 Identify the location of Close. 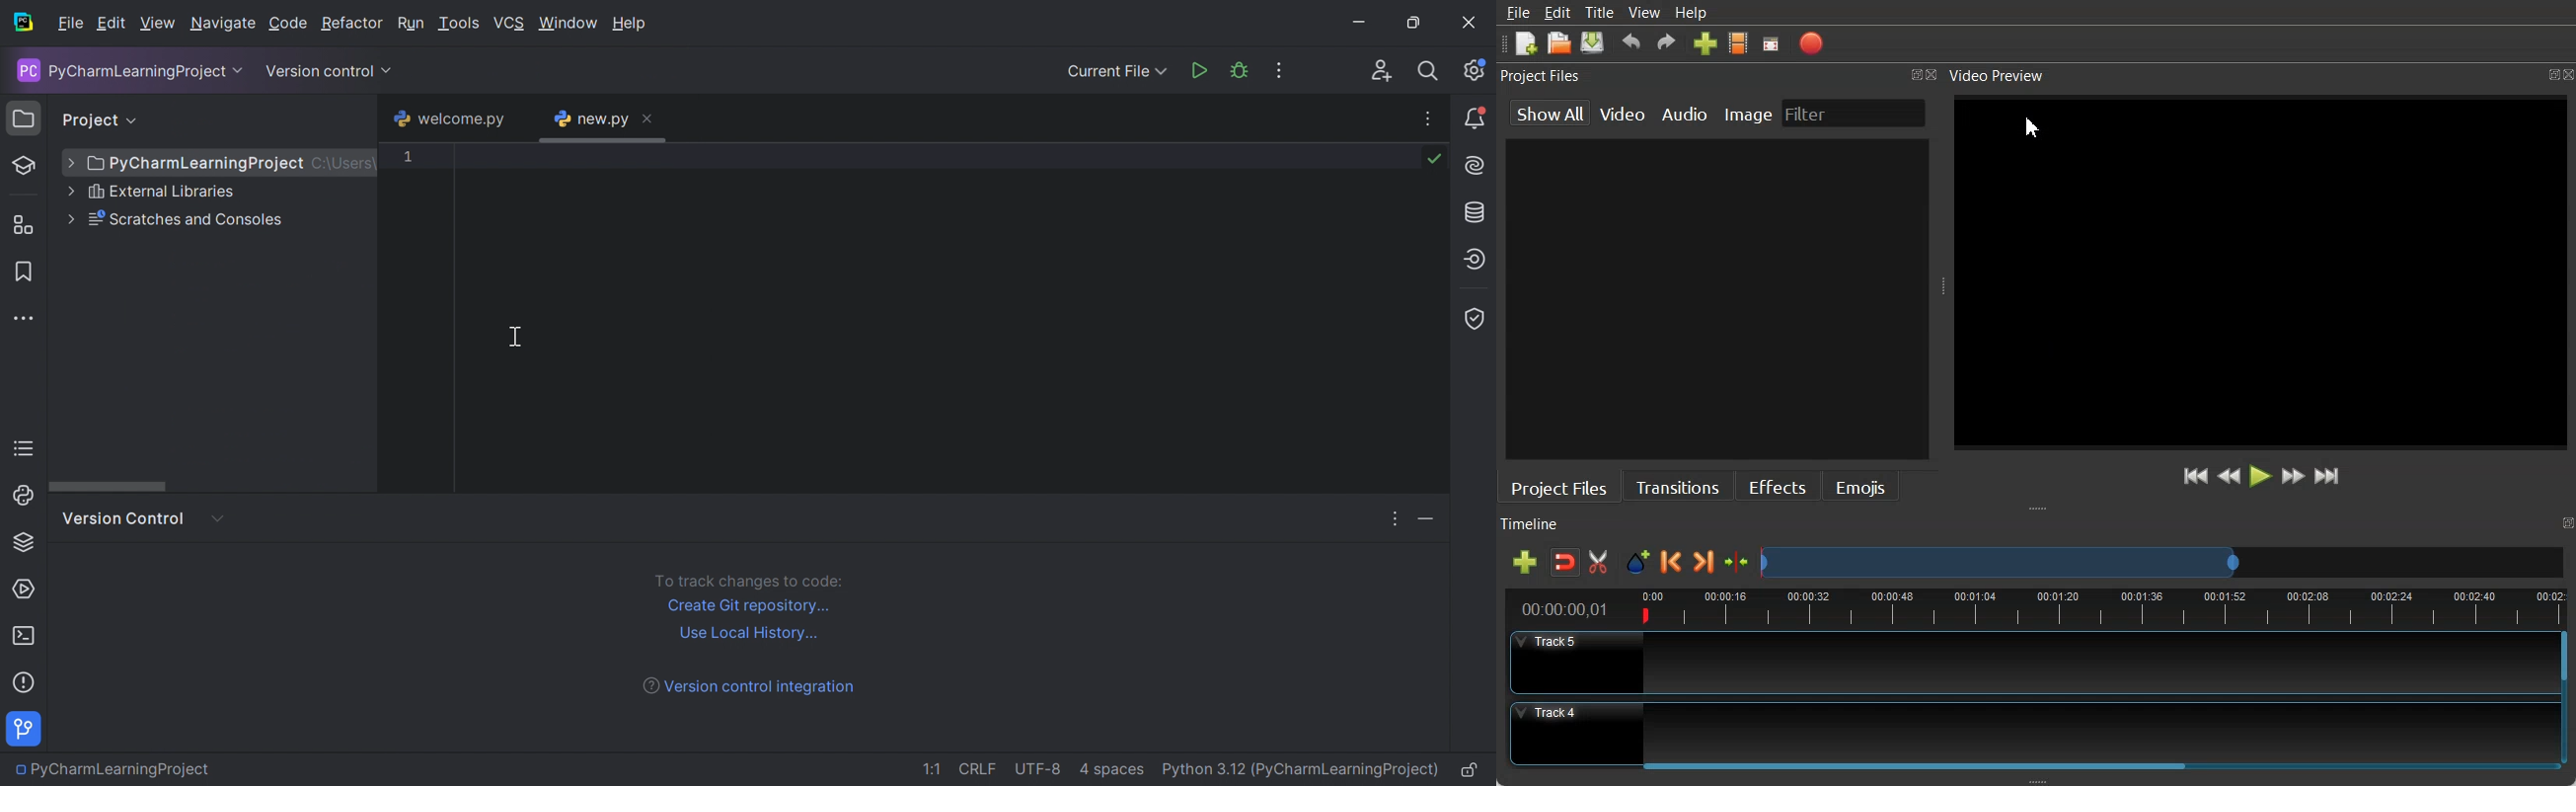
(1467, 21).